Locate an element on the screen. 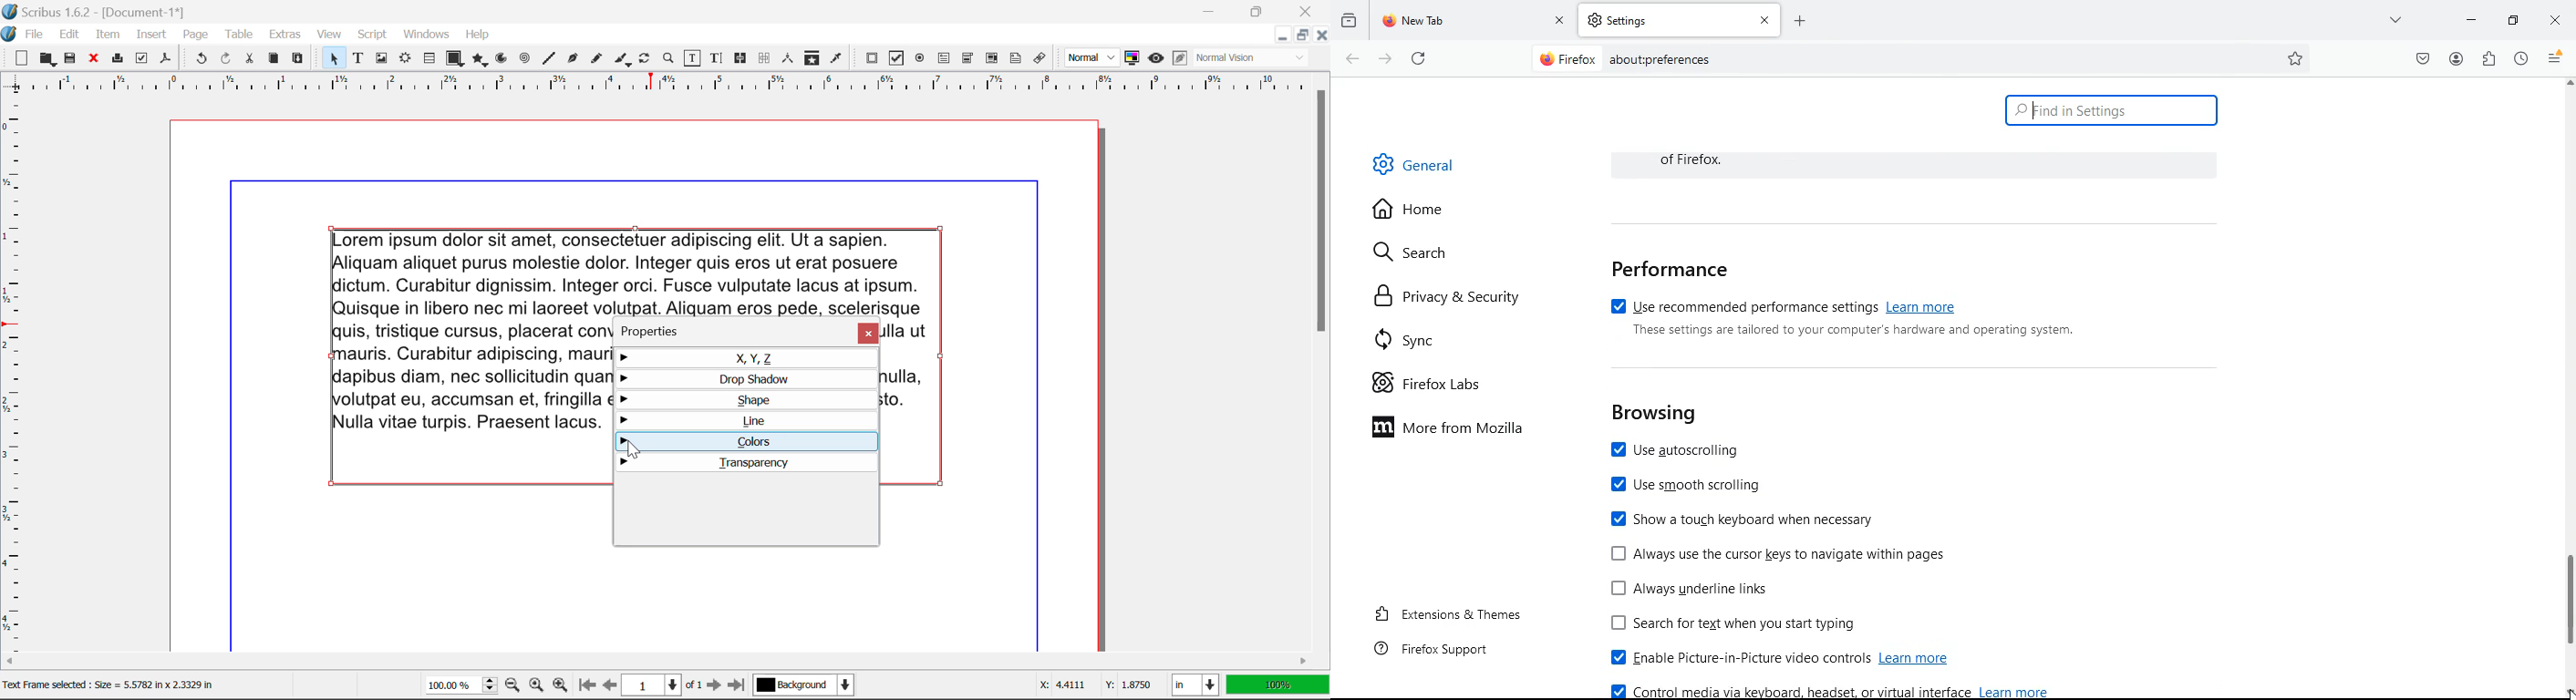  Horizontal Page Margins is located at coordinates (17, 379).